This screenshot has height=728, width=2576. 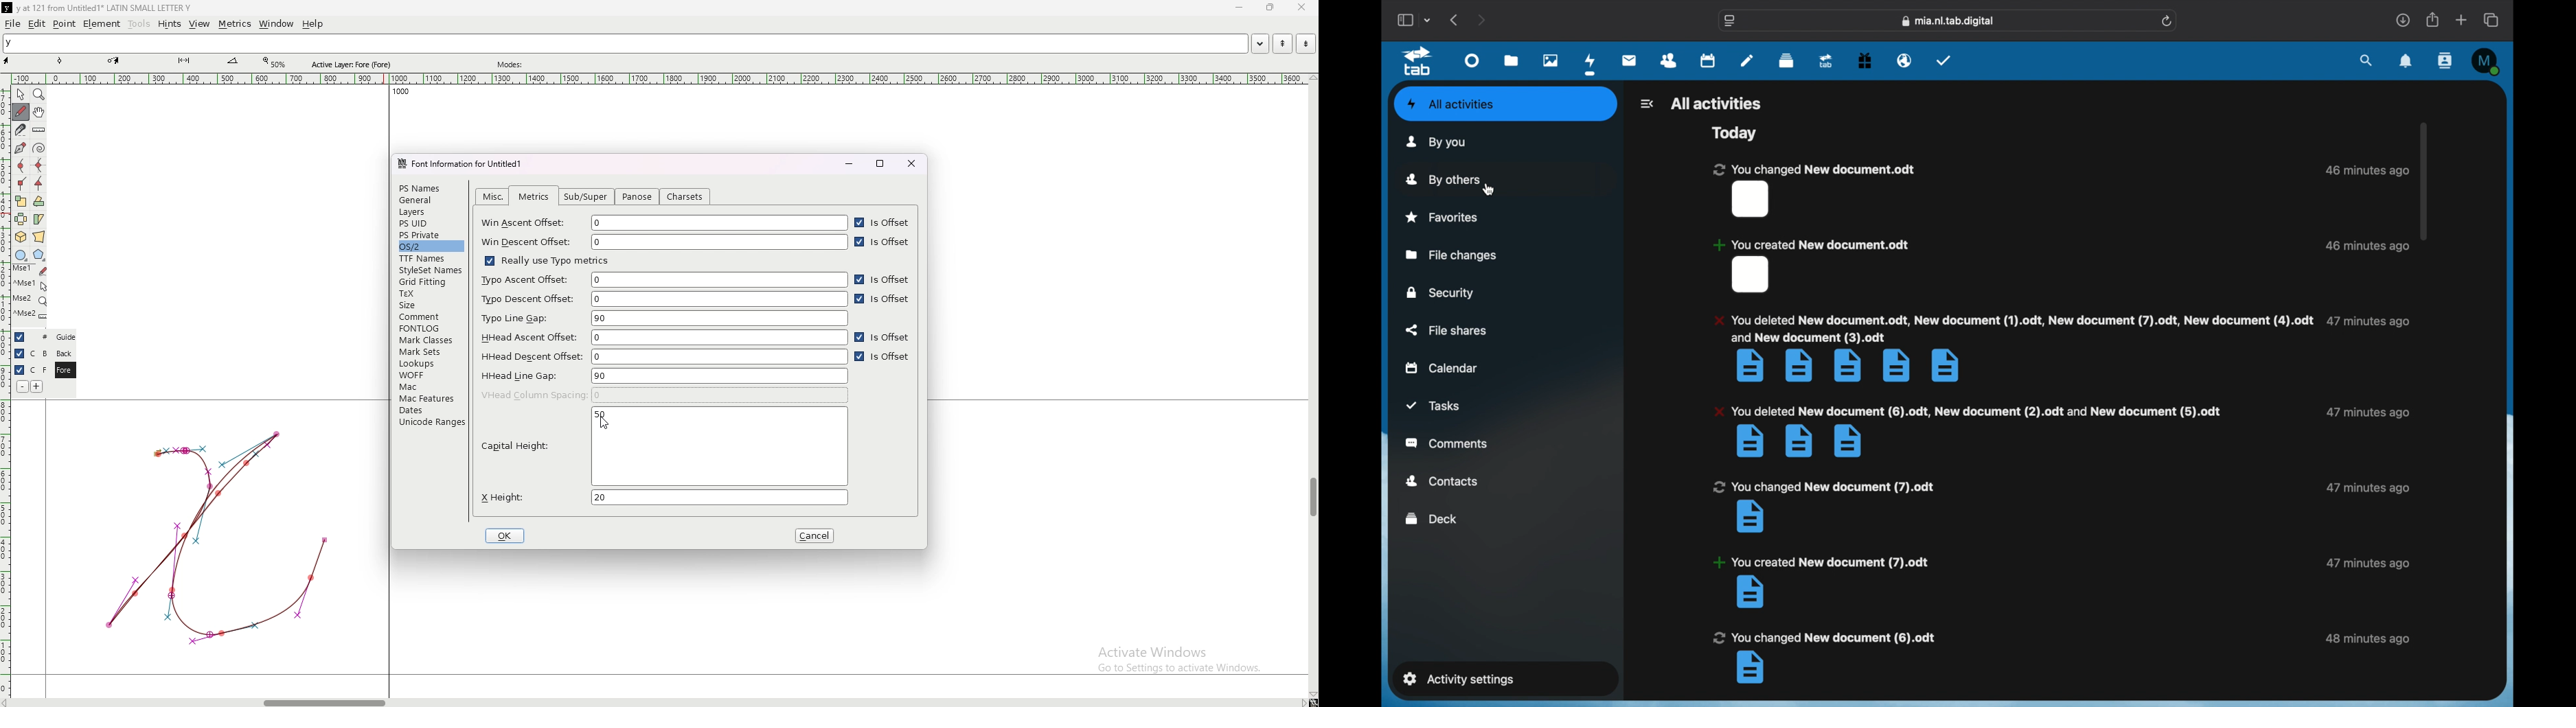 What do you see at coordinates (2366, 60) in the screenshot?
I see `search` at bounding box center [2366, 60].